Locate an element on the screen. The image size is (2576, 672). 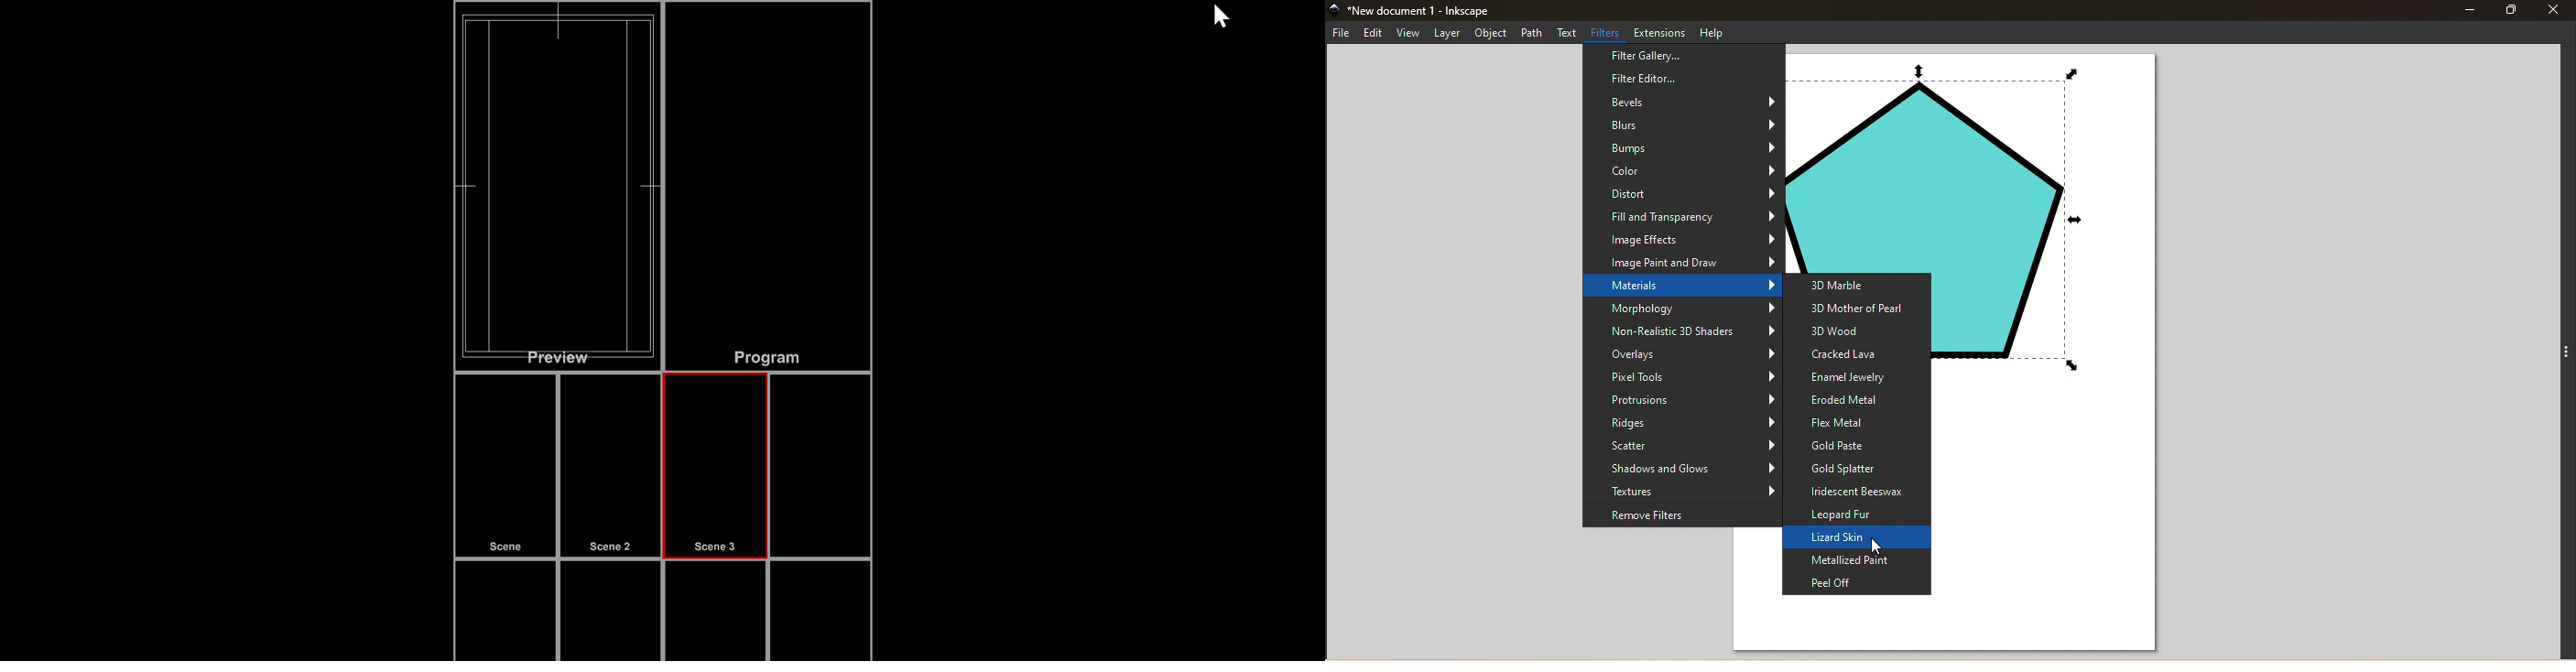
Ridges is located at coordinates (1682, 424).